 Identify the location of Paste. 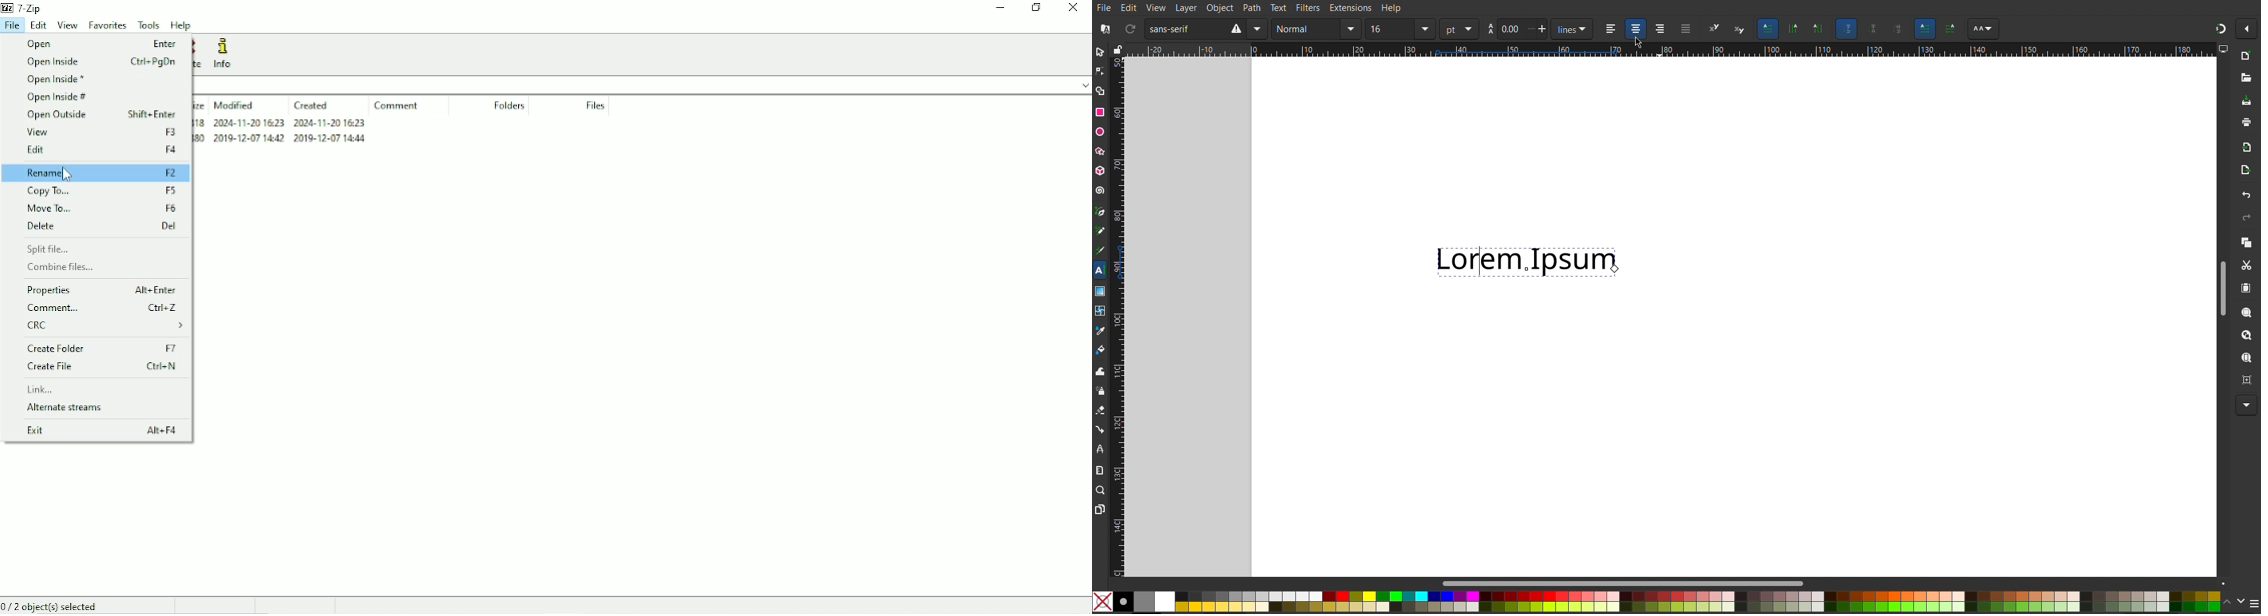
(2246, 288).